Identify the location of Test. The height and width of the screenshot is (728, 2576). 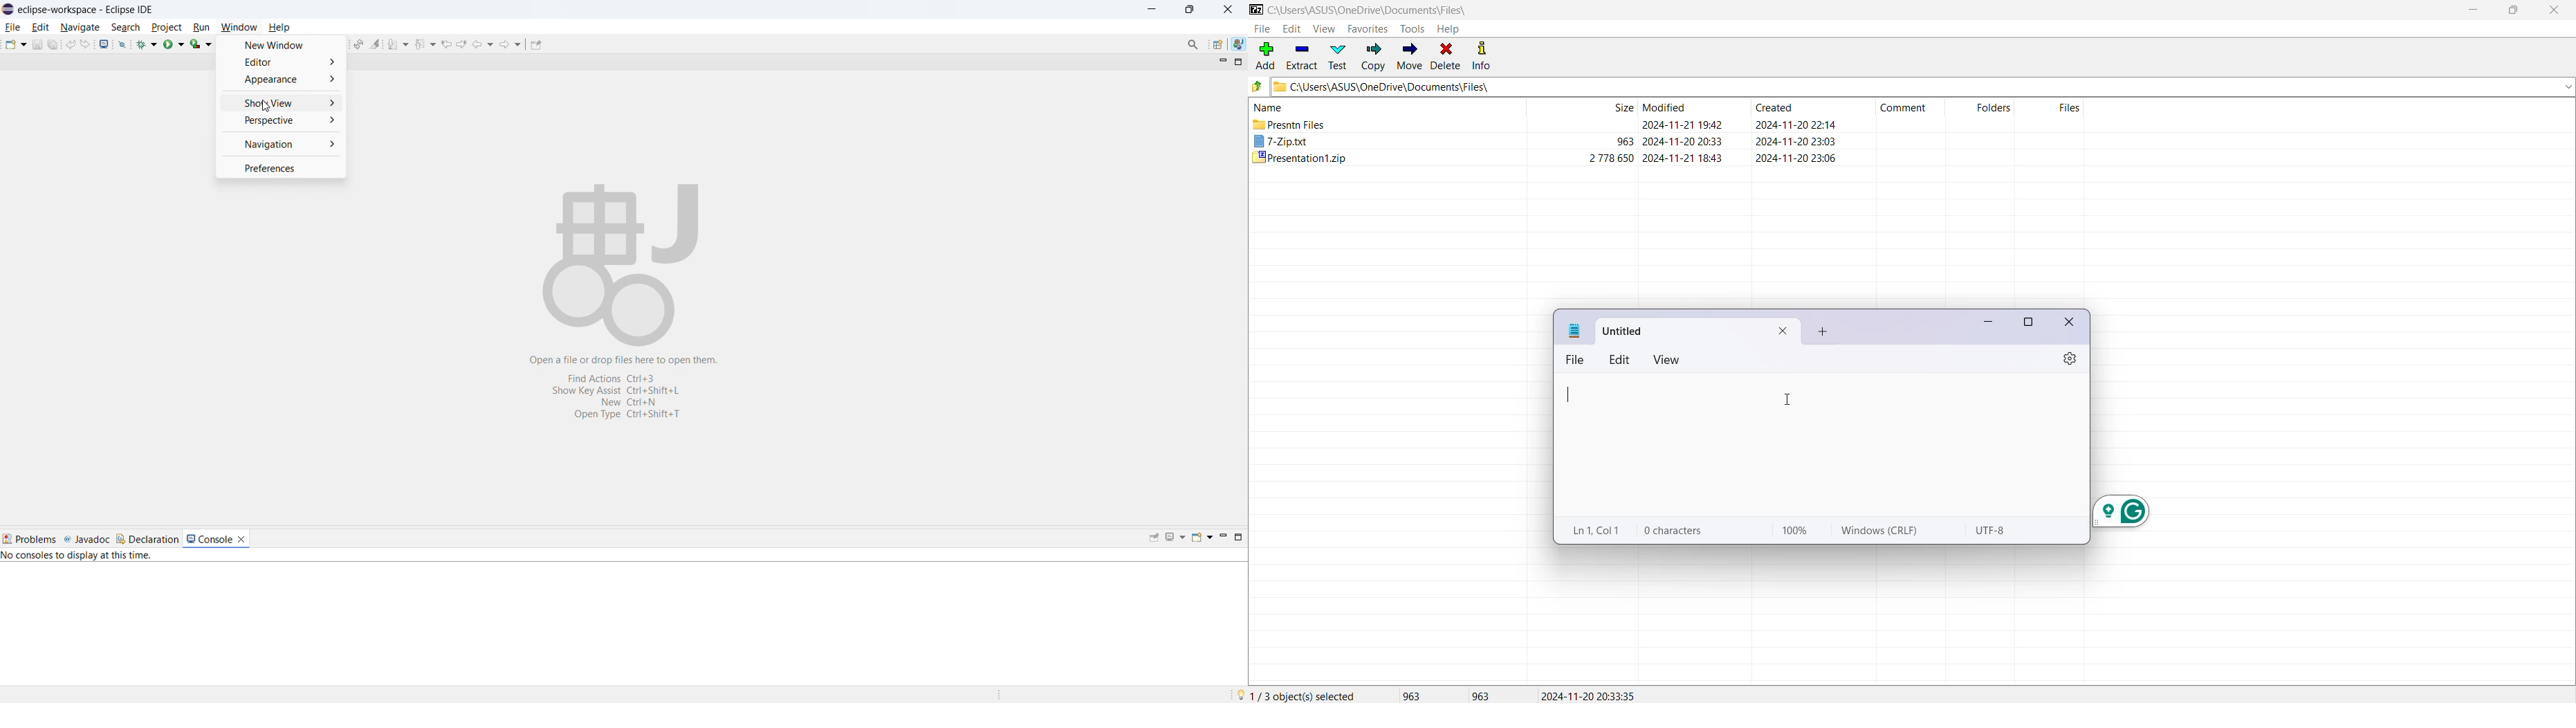
(1336, 57).